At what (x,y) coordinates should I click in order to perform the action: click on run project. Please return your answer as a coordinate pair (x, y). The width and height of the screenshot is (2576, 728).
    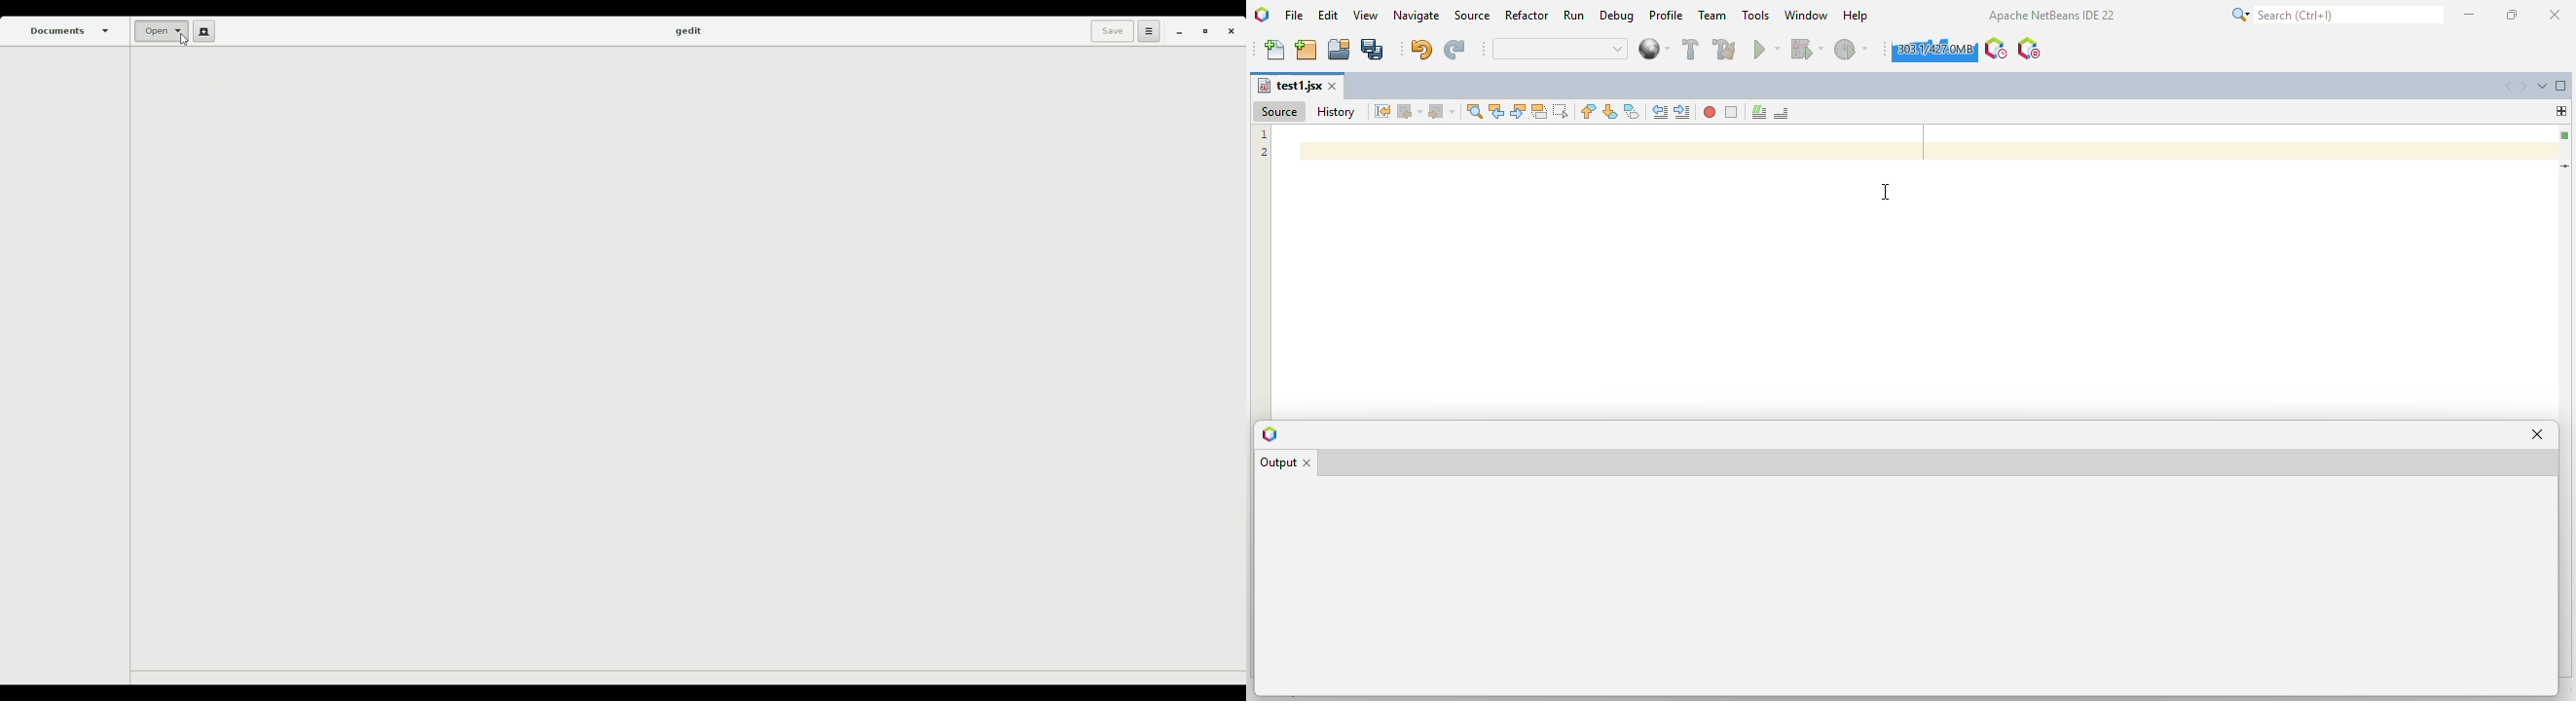
    Looking at the image, I should click on (1767, 49).